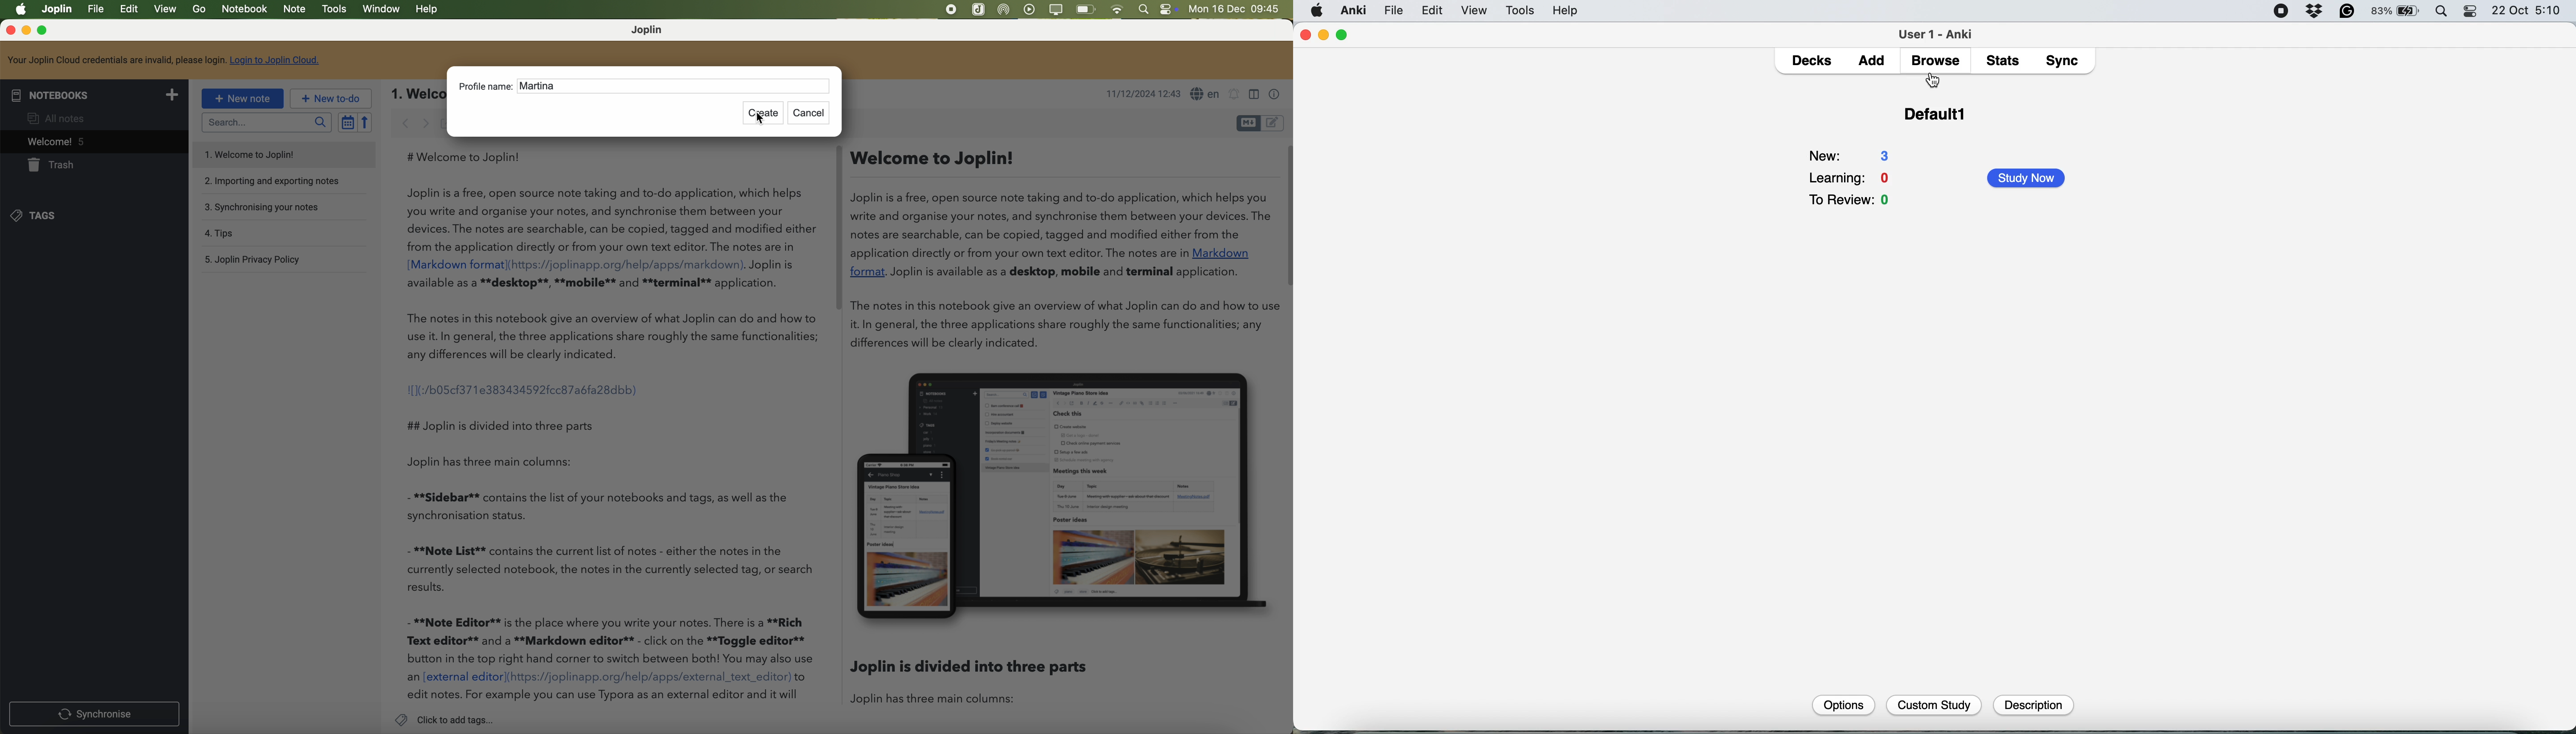 This screenshot has width=2576, height=756. Describe the element at coordinates (505, 463) in the screenshot. I see `Joplin has three main columns:` at that location.